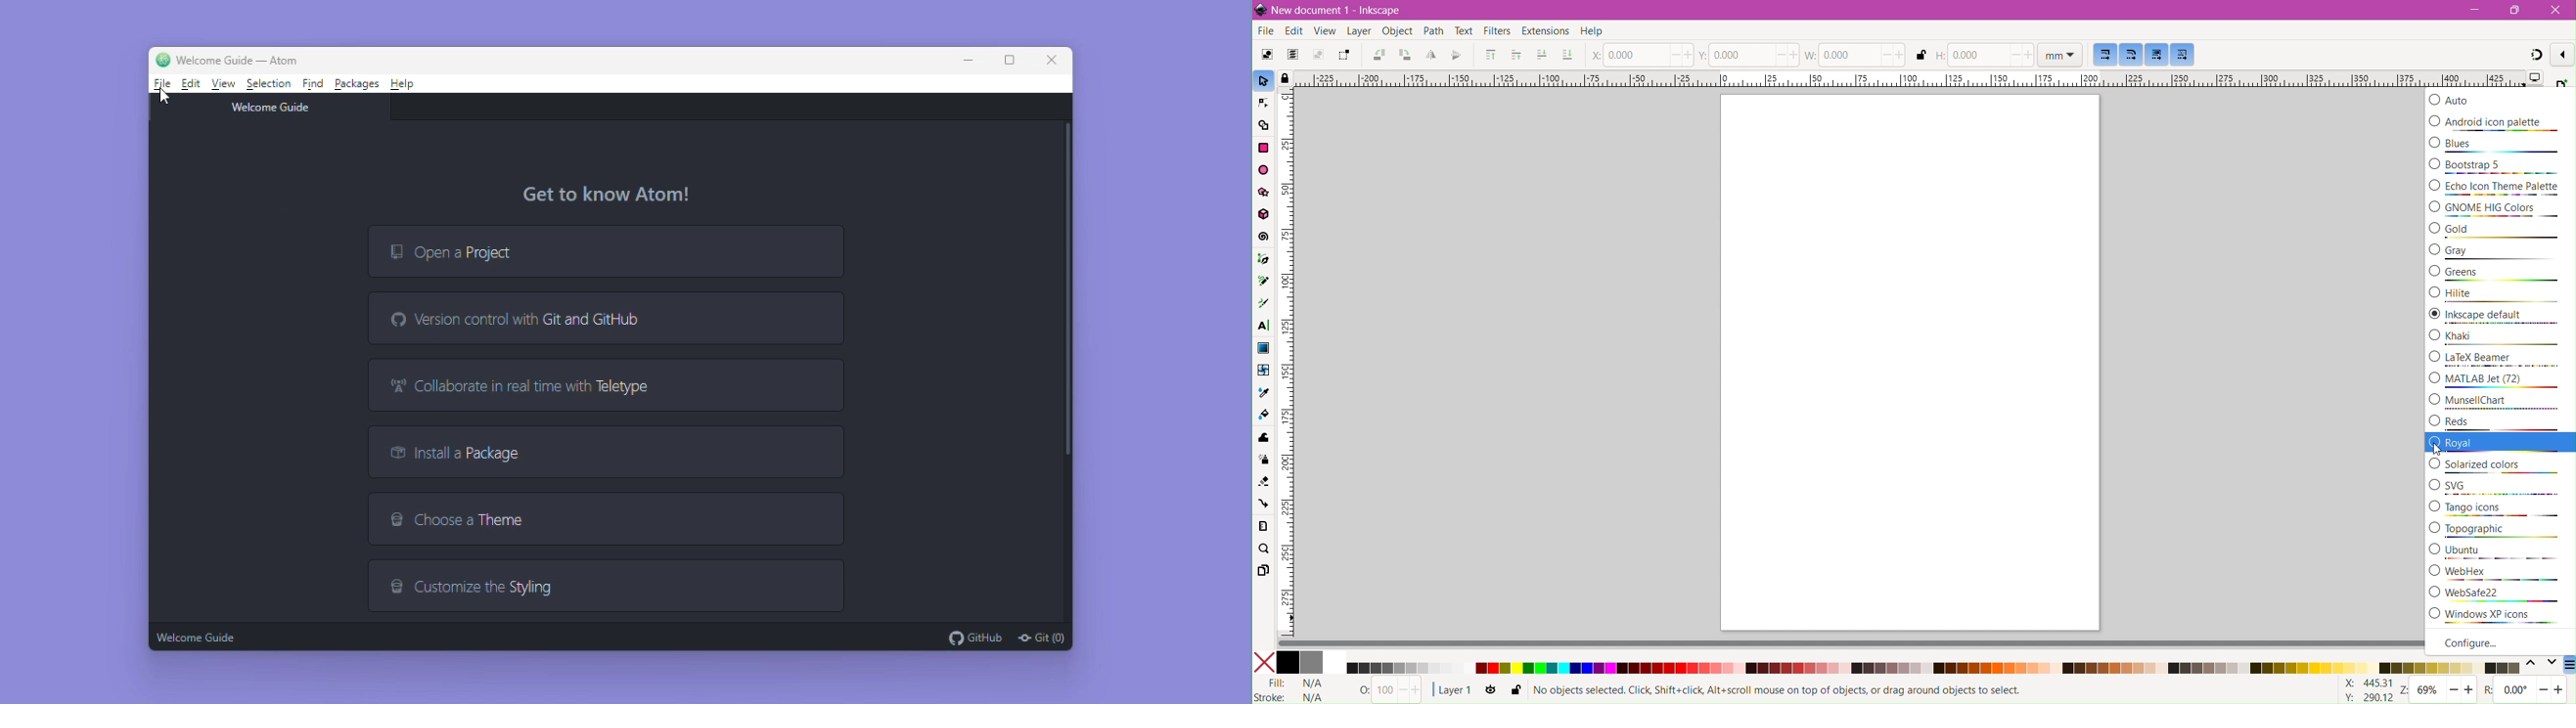 The width and height of the screenshot is (2576, 728). I want to click on Path, so click(1432, 32).